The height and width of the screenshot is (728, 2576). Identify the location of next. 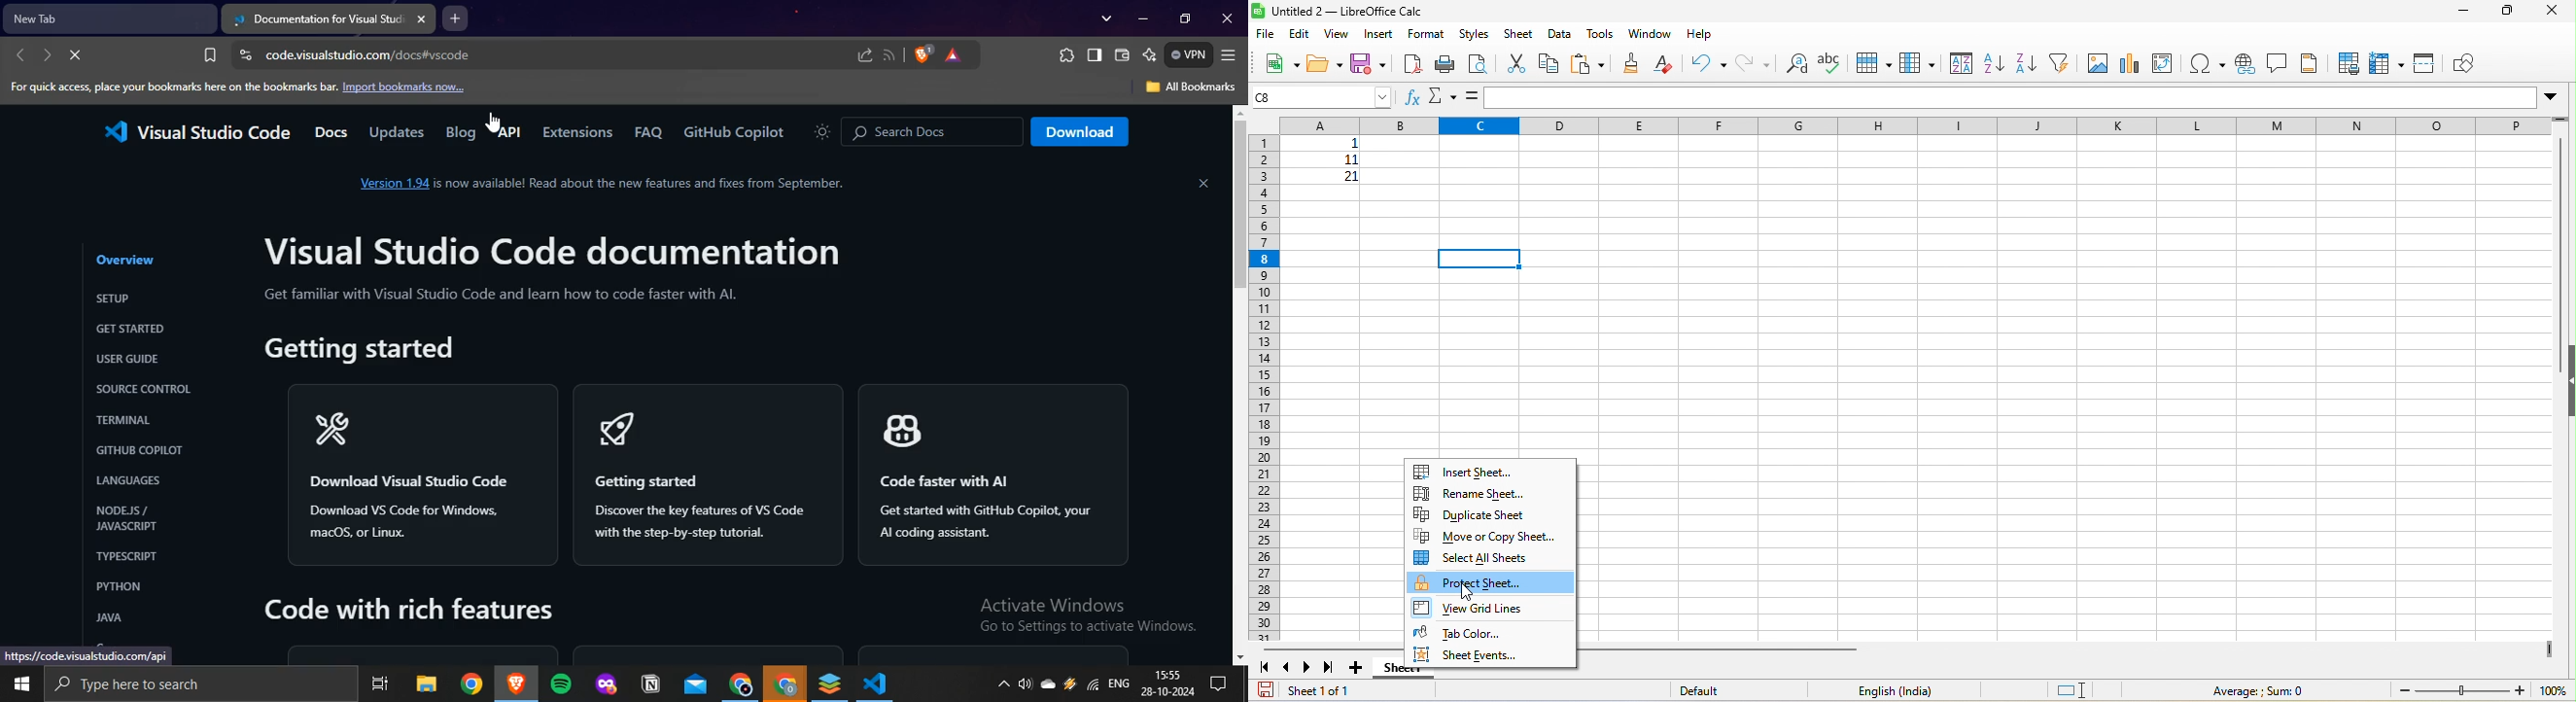
(1308, 667).